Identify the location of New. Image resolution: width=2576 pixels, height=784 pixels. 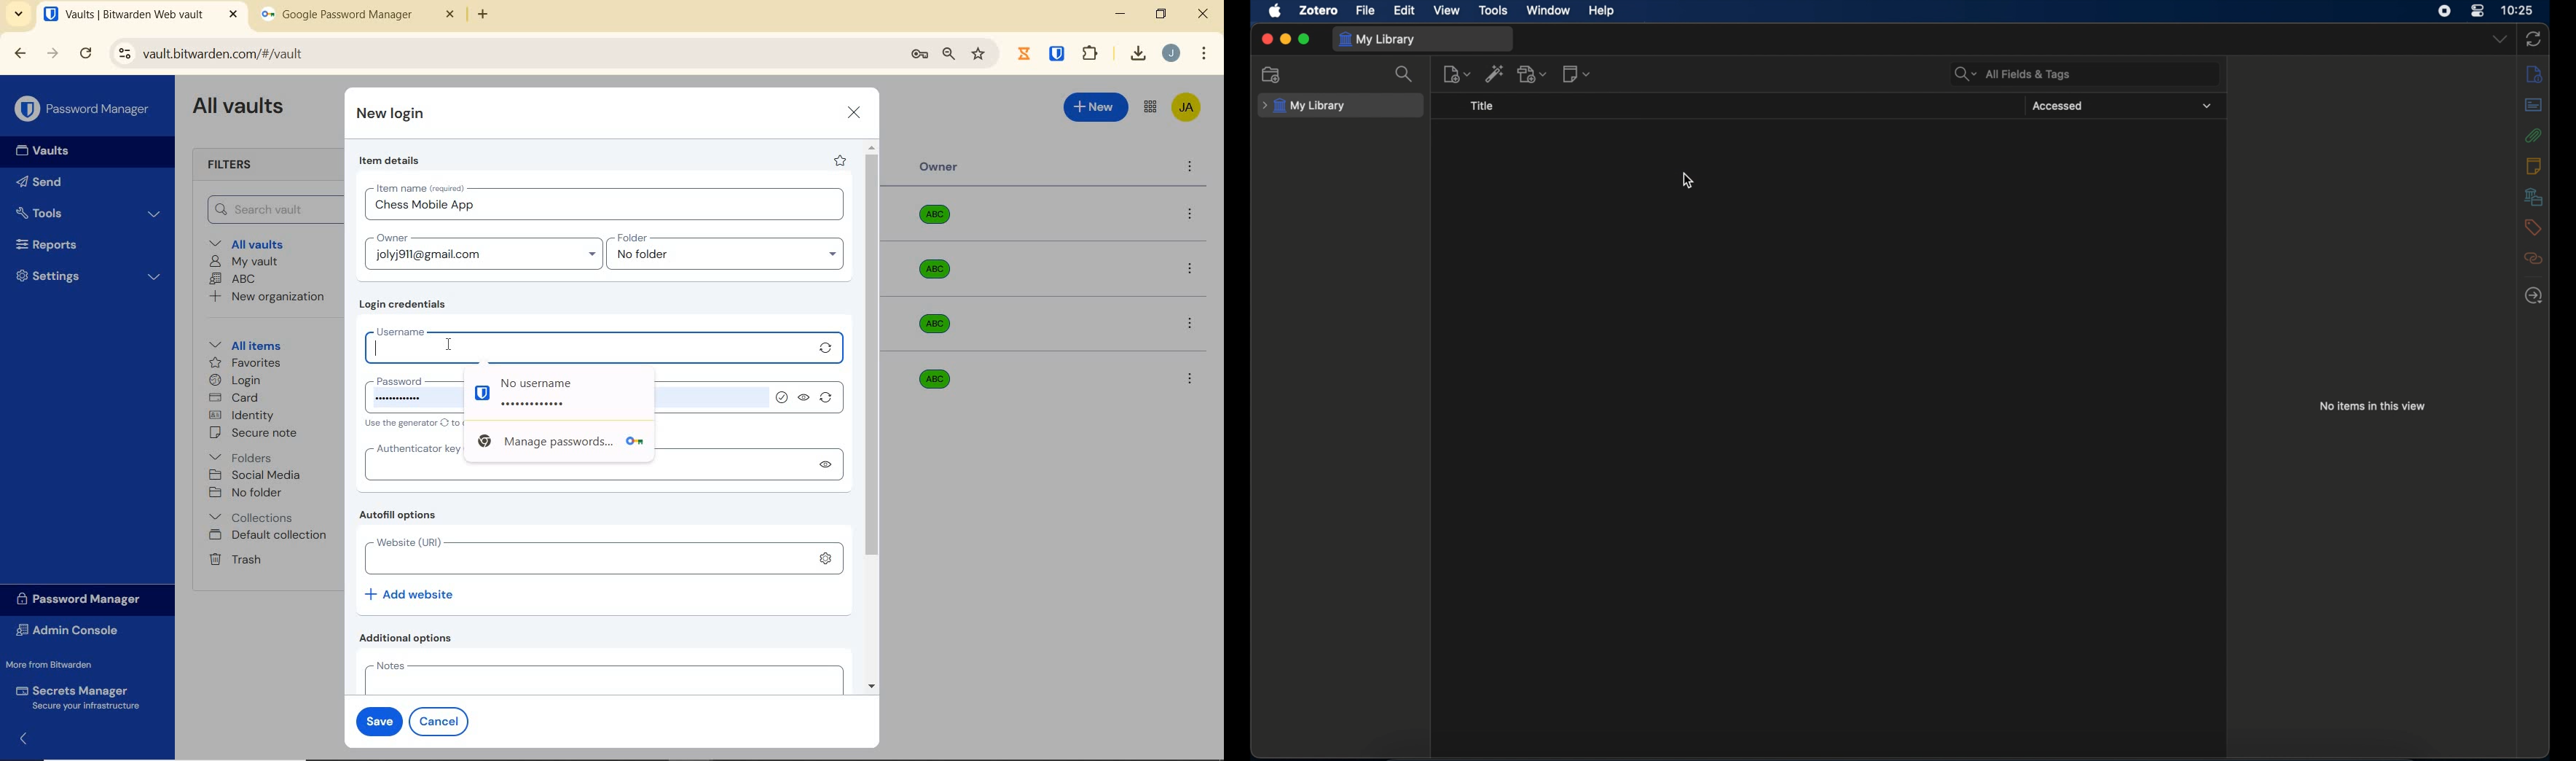
(1096, 105).